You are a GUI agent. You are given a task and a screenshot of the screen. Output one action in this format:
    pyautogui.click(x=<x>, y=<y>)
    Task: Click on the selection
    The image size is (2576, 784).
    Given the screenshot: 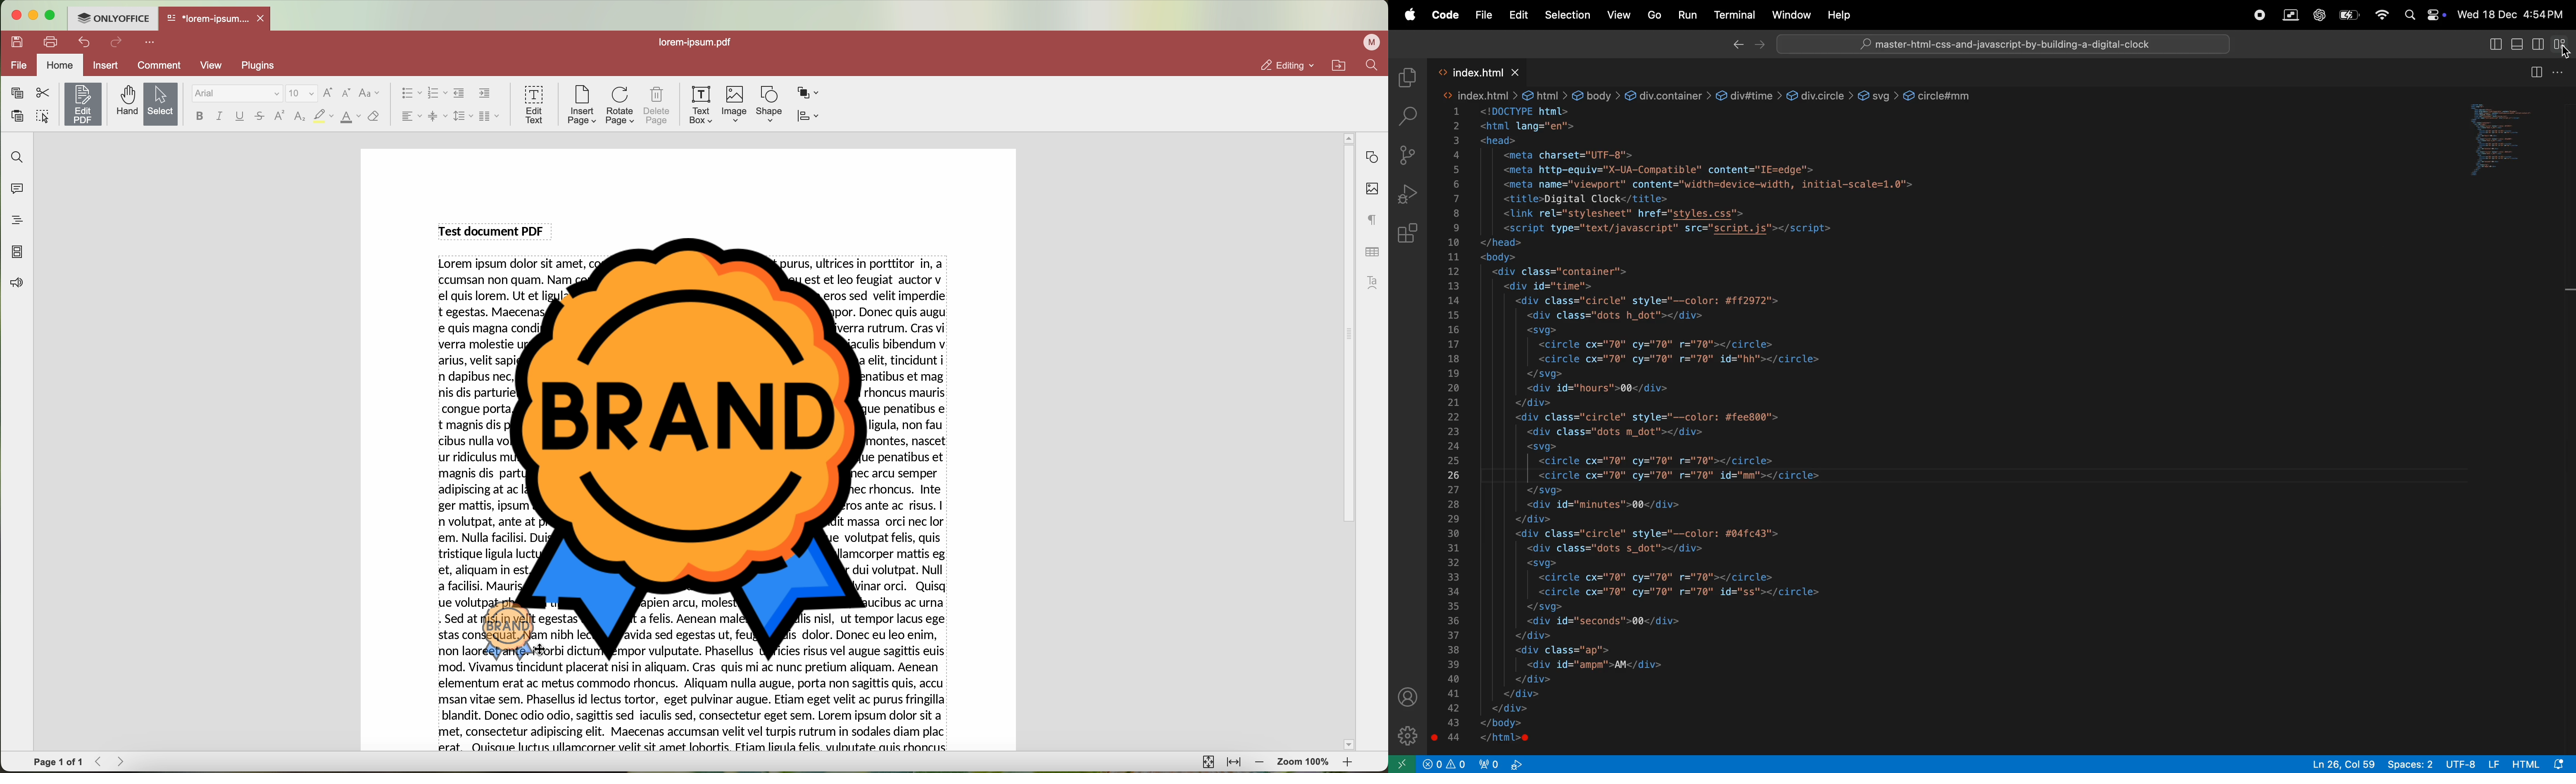 What is the action you would take?
    pyautogui.click(x=1567, y=15)
    